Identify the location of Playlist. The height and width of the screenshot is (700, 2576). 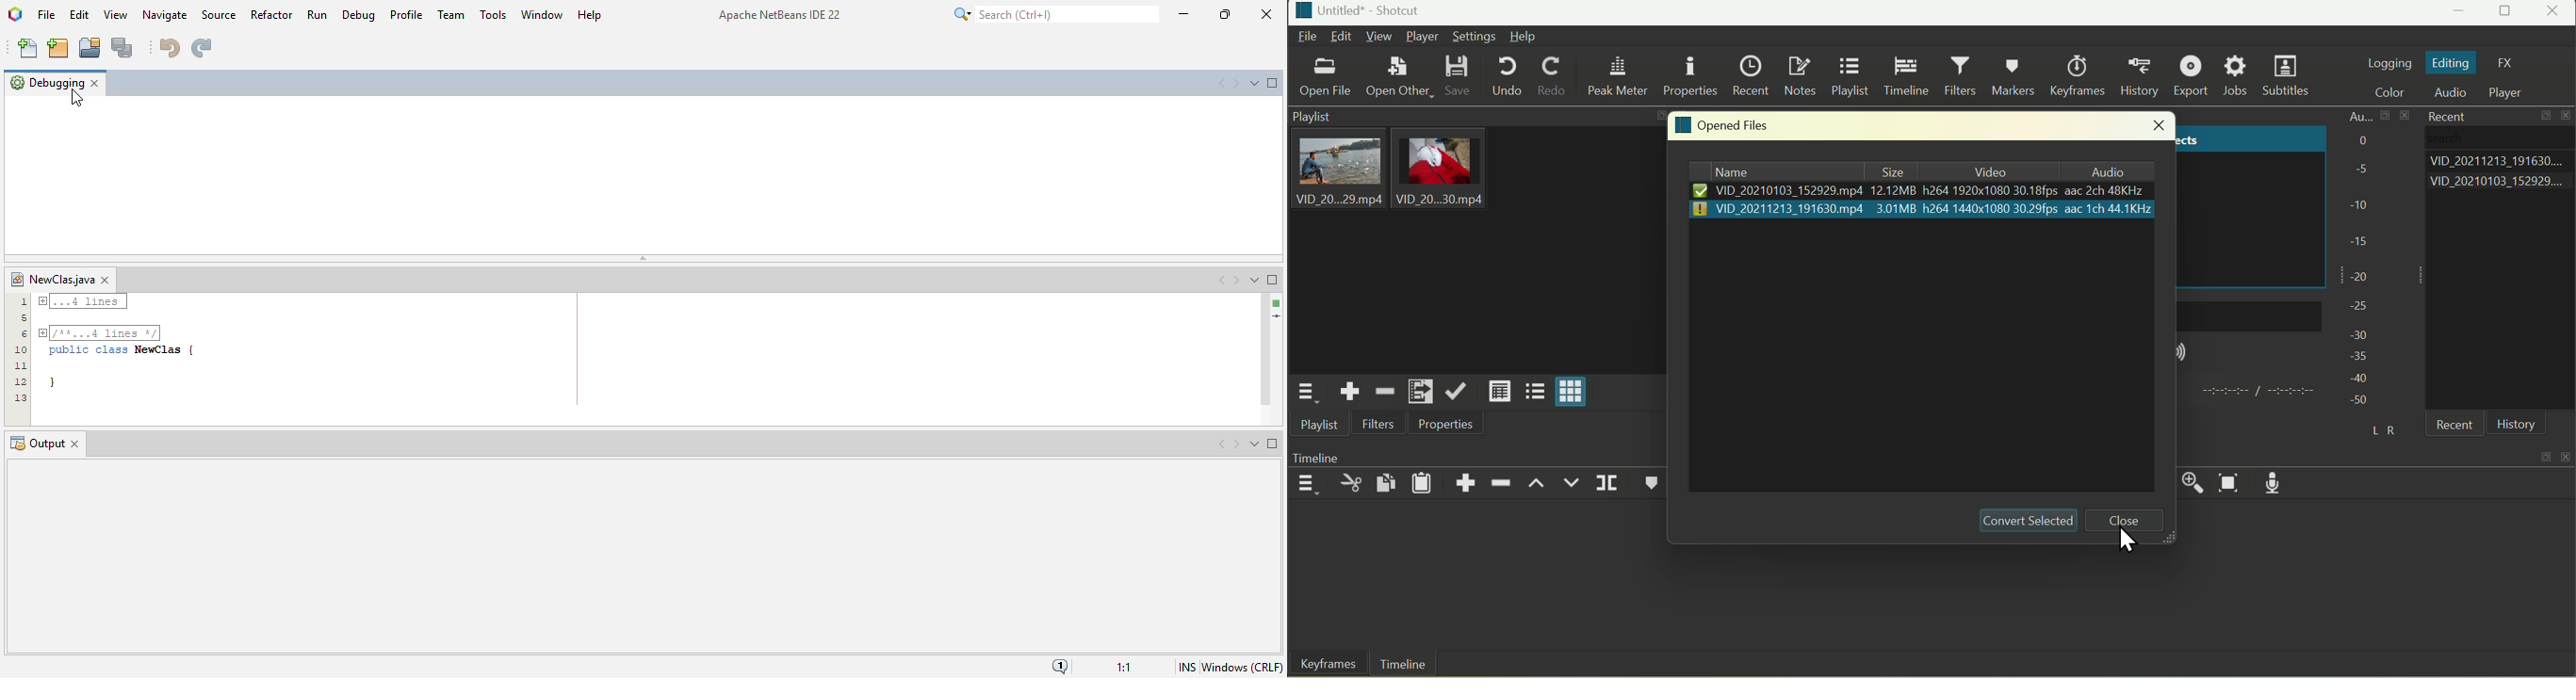
(1850, 78).